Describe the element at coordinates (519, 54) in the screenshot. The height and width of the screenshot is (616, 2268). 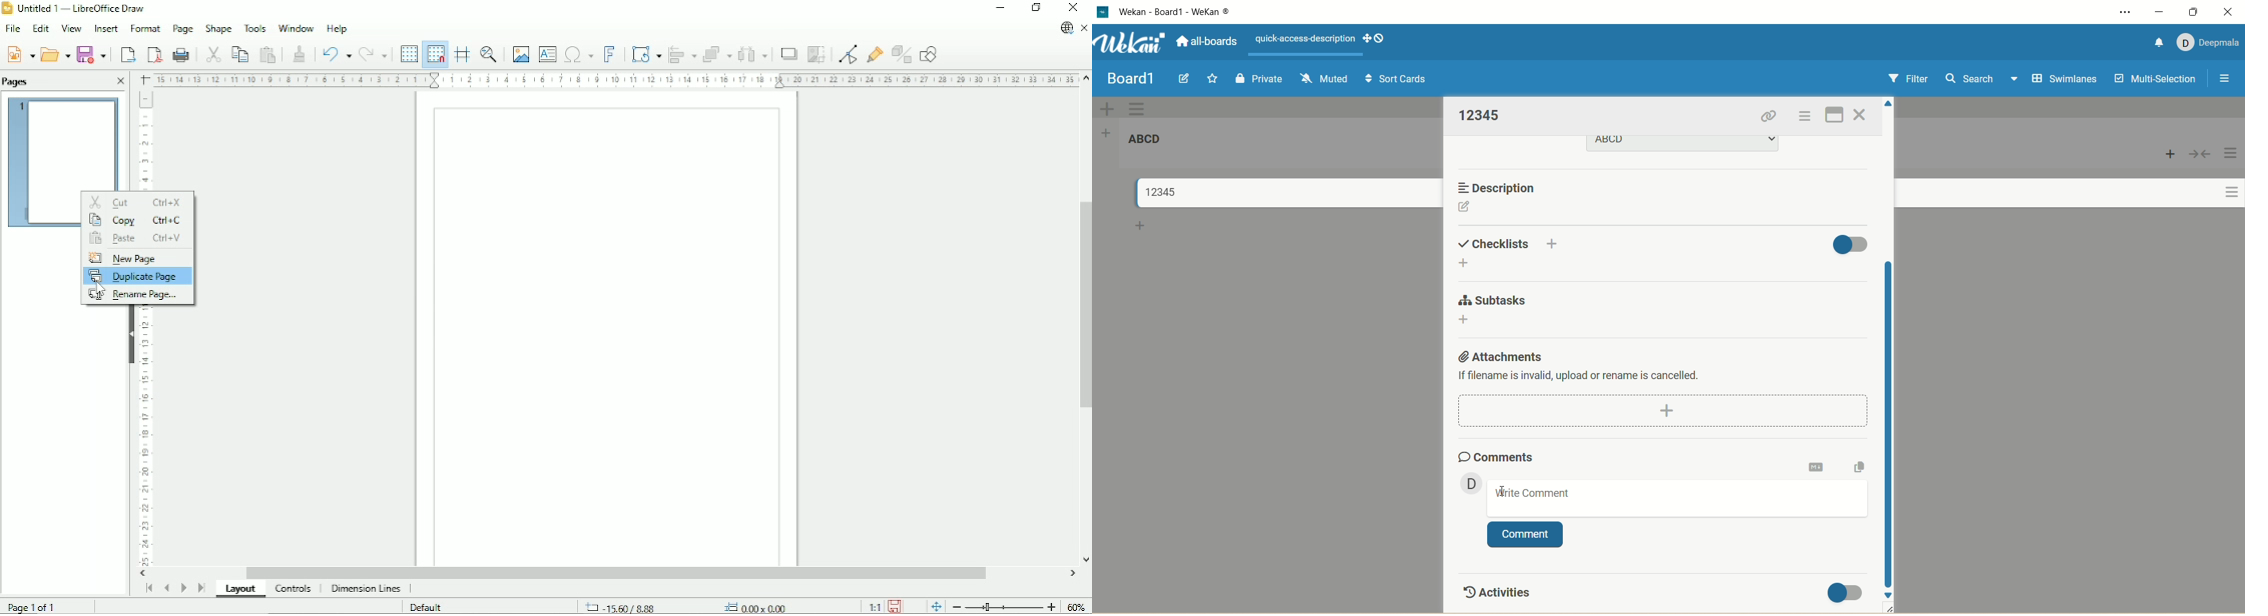
I see `Insert image` at that location.